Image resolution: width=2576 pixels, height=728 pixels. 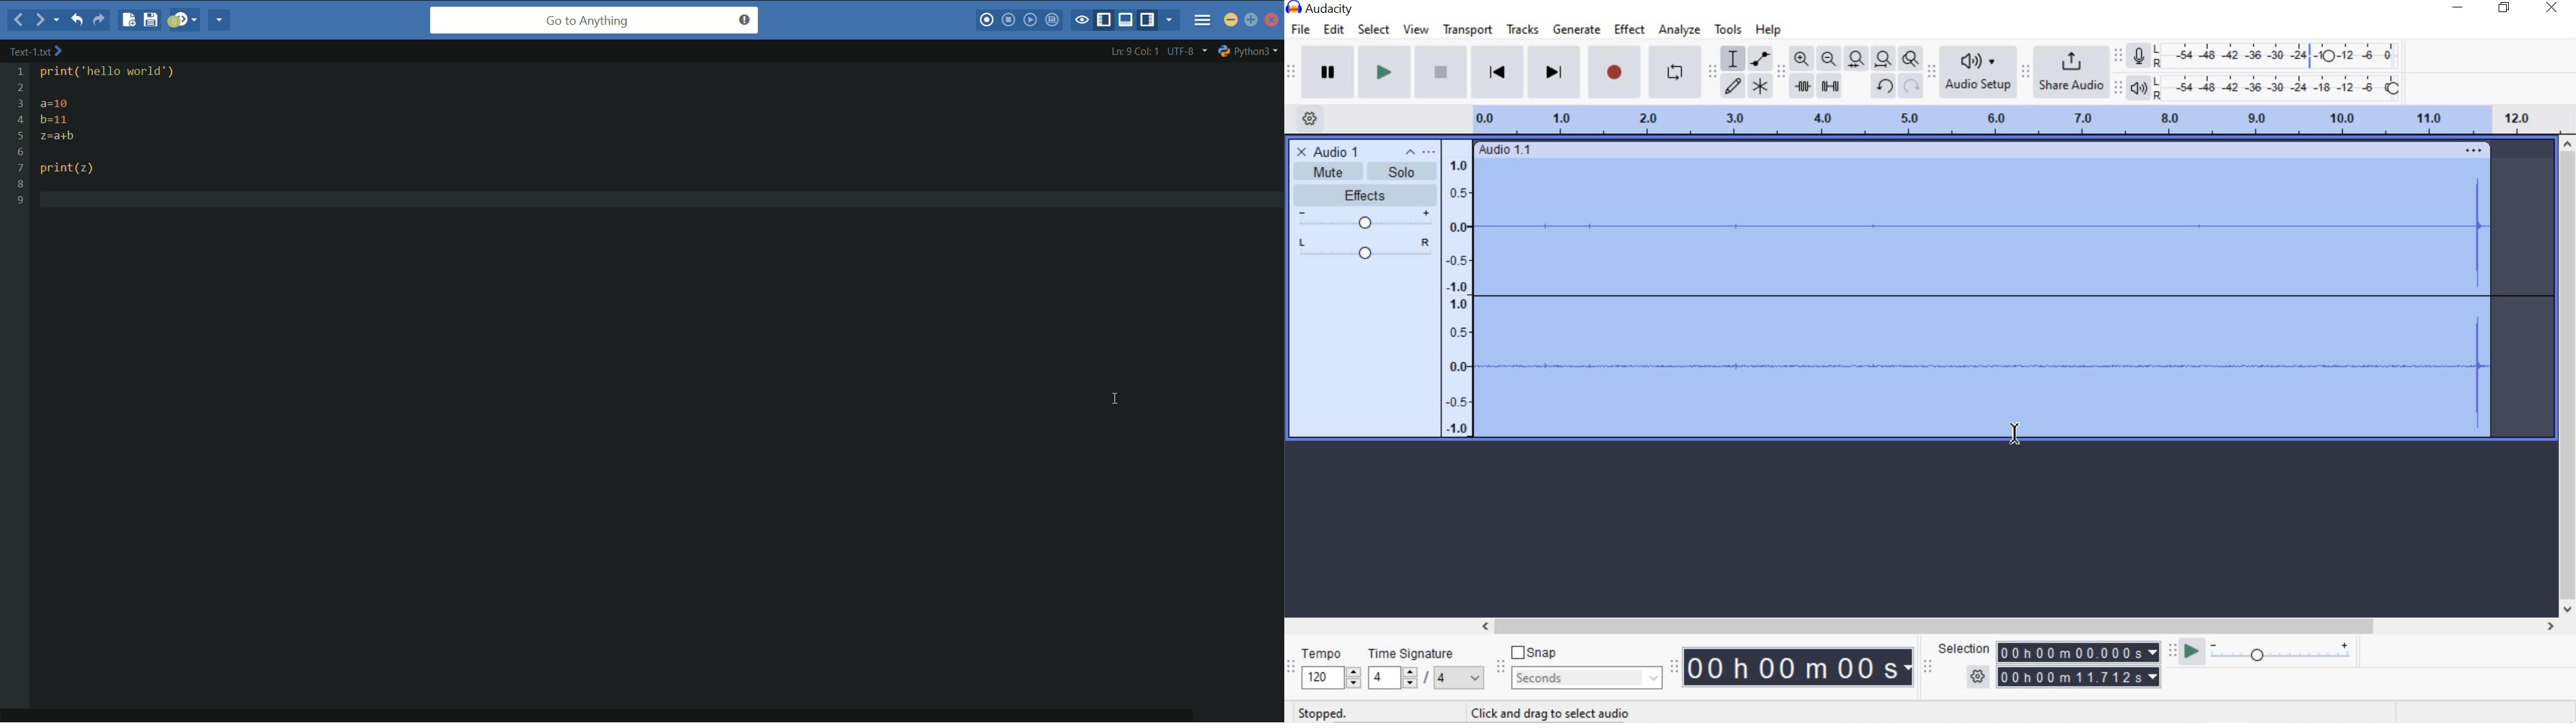 I want to click on Fit selection to width, so click(x=1857, y=59).